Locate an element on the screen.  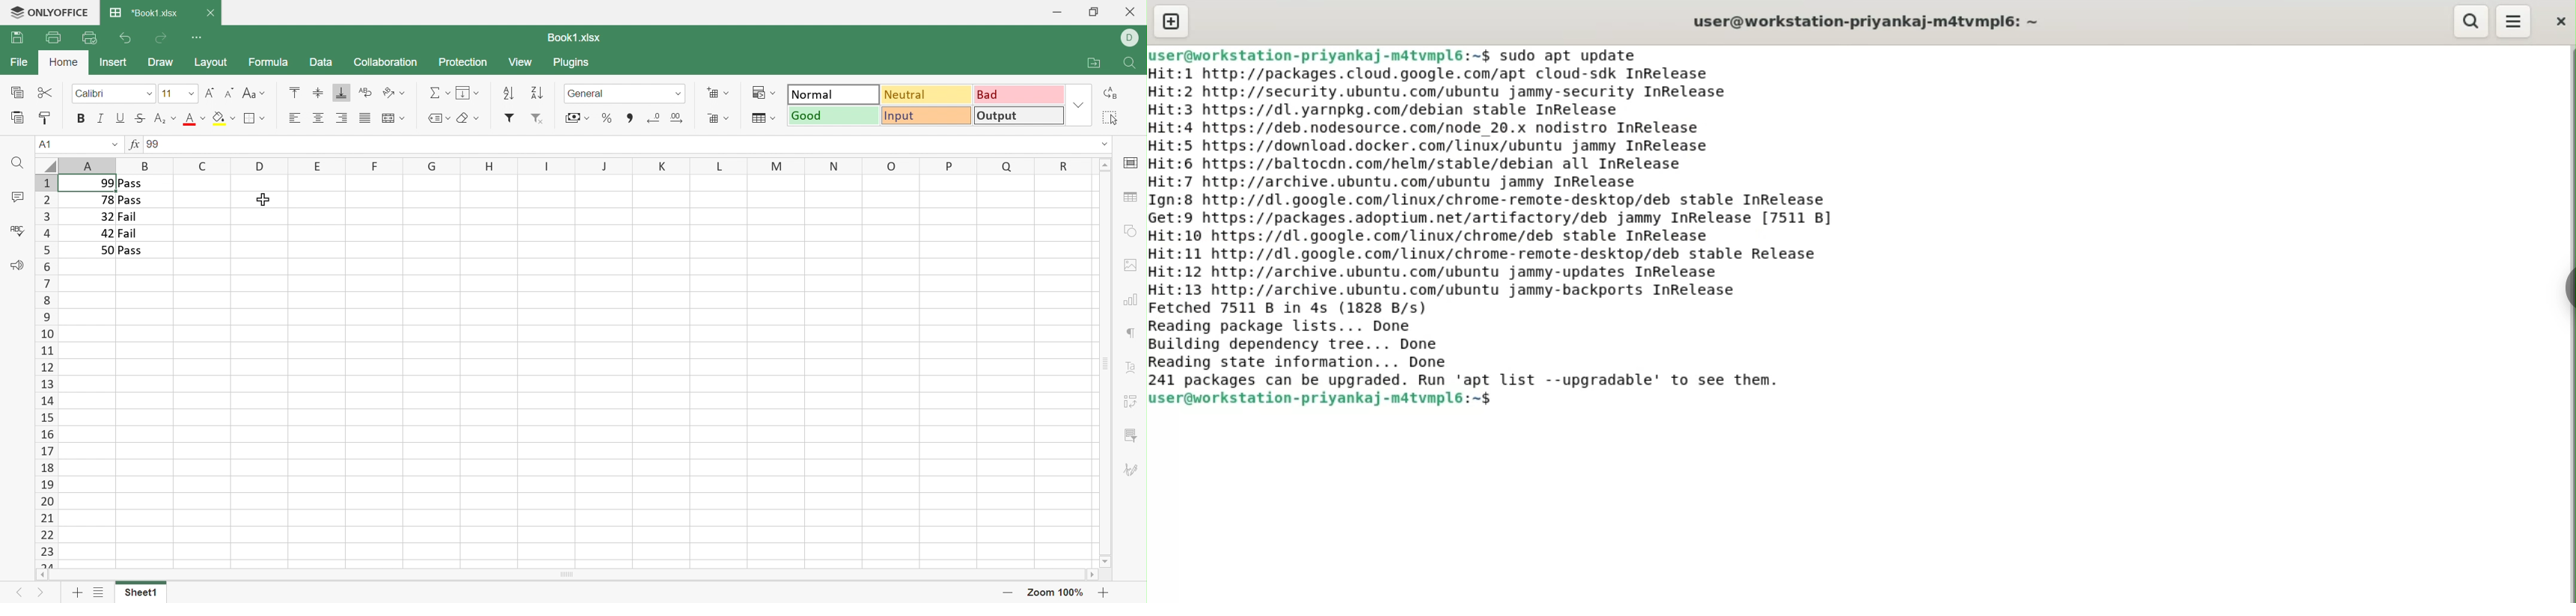
Font is located at coordinates (114, 92).